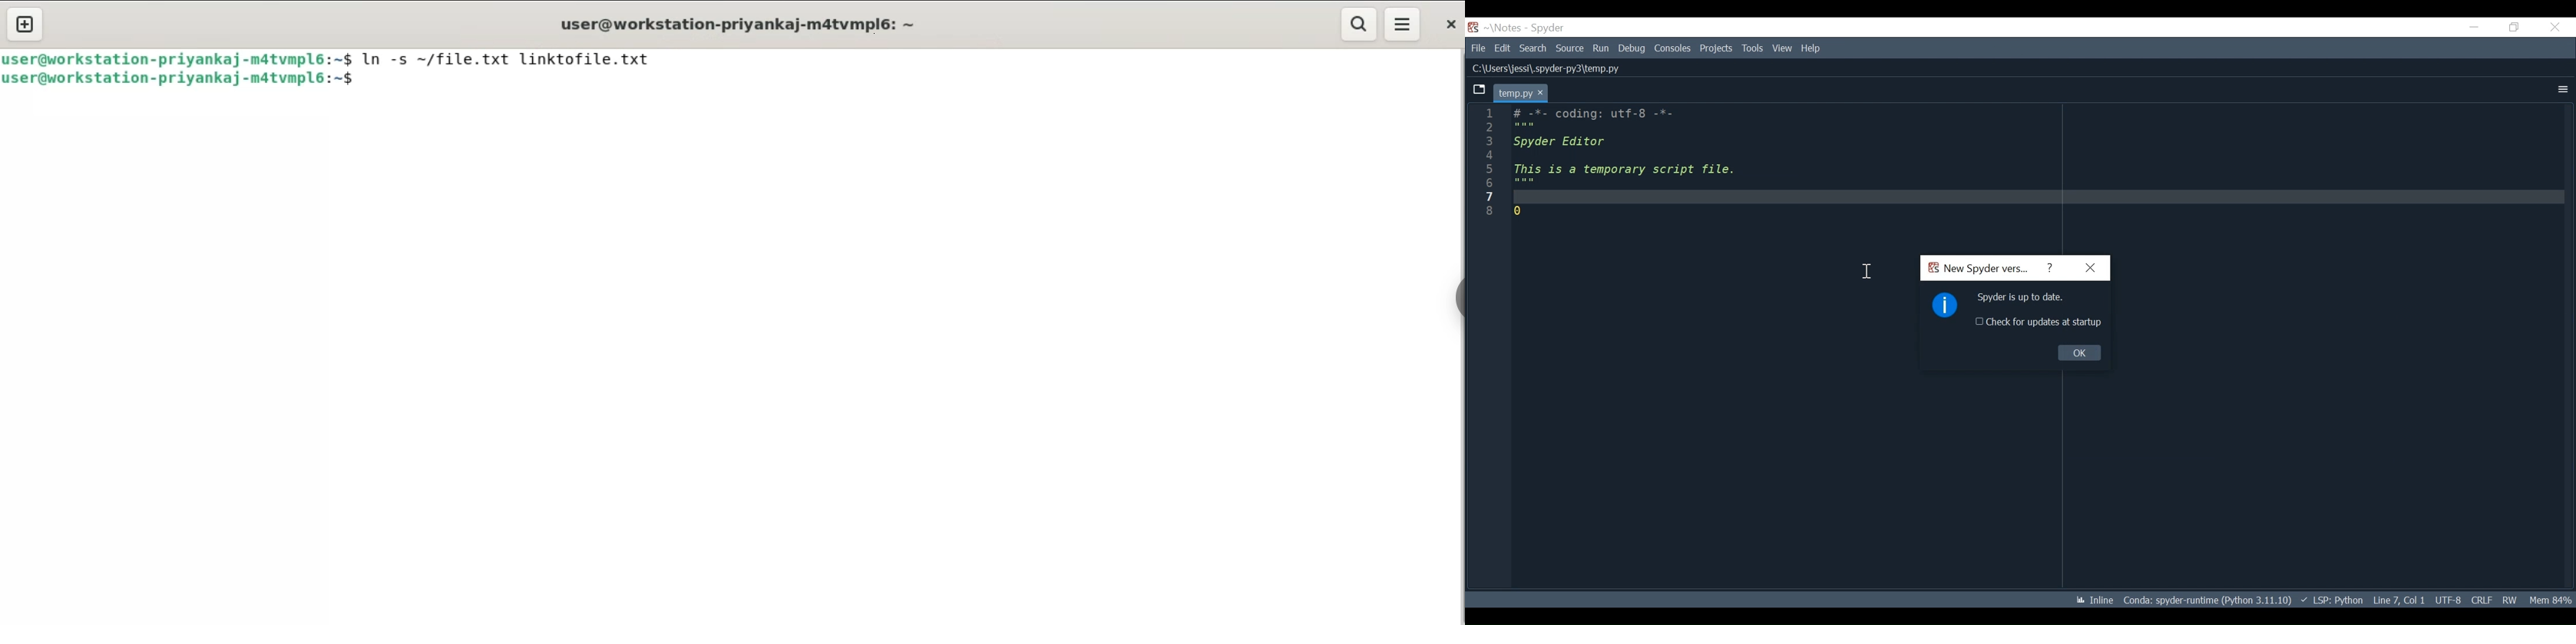  I want to click on Information, so click(1945, 306).